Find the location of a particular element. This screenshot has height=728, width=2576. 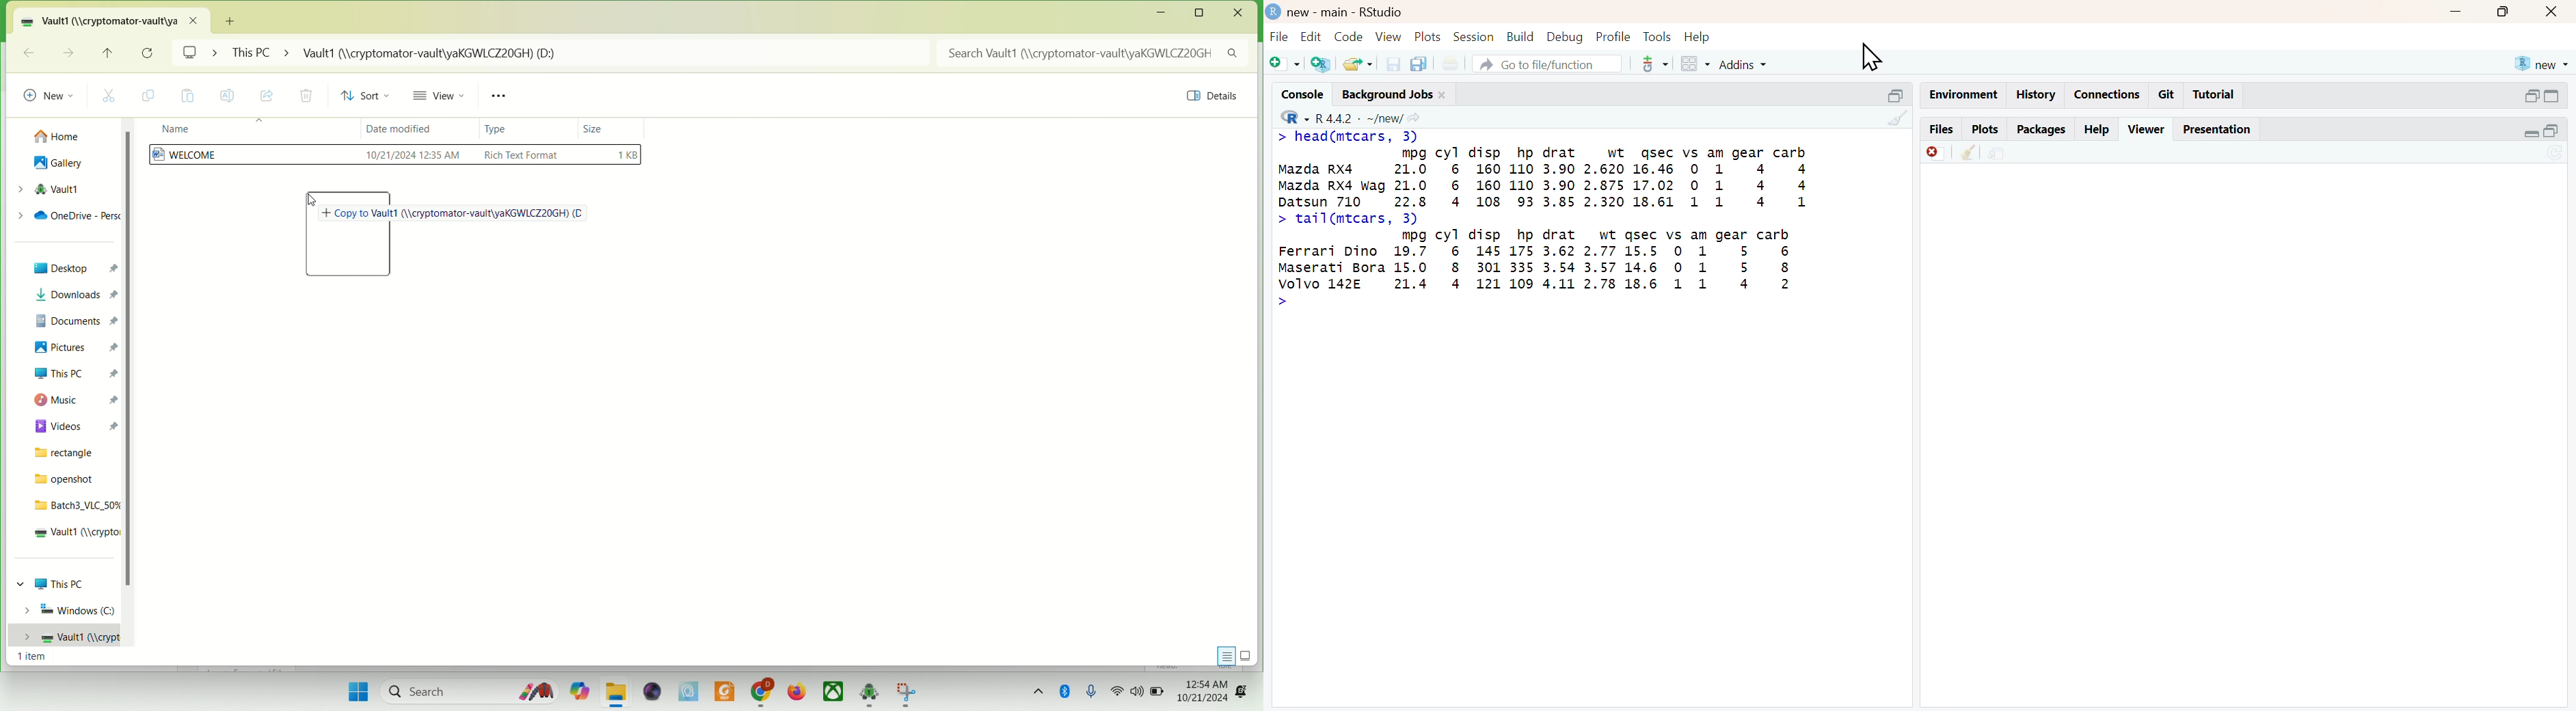

clear console is located at coordinates (1890, 119).